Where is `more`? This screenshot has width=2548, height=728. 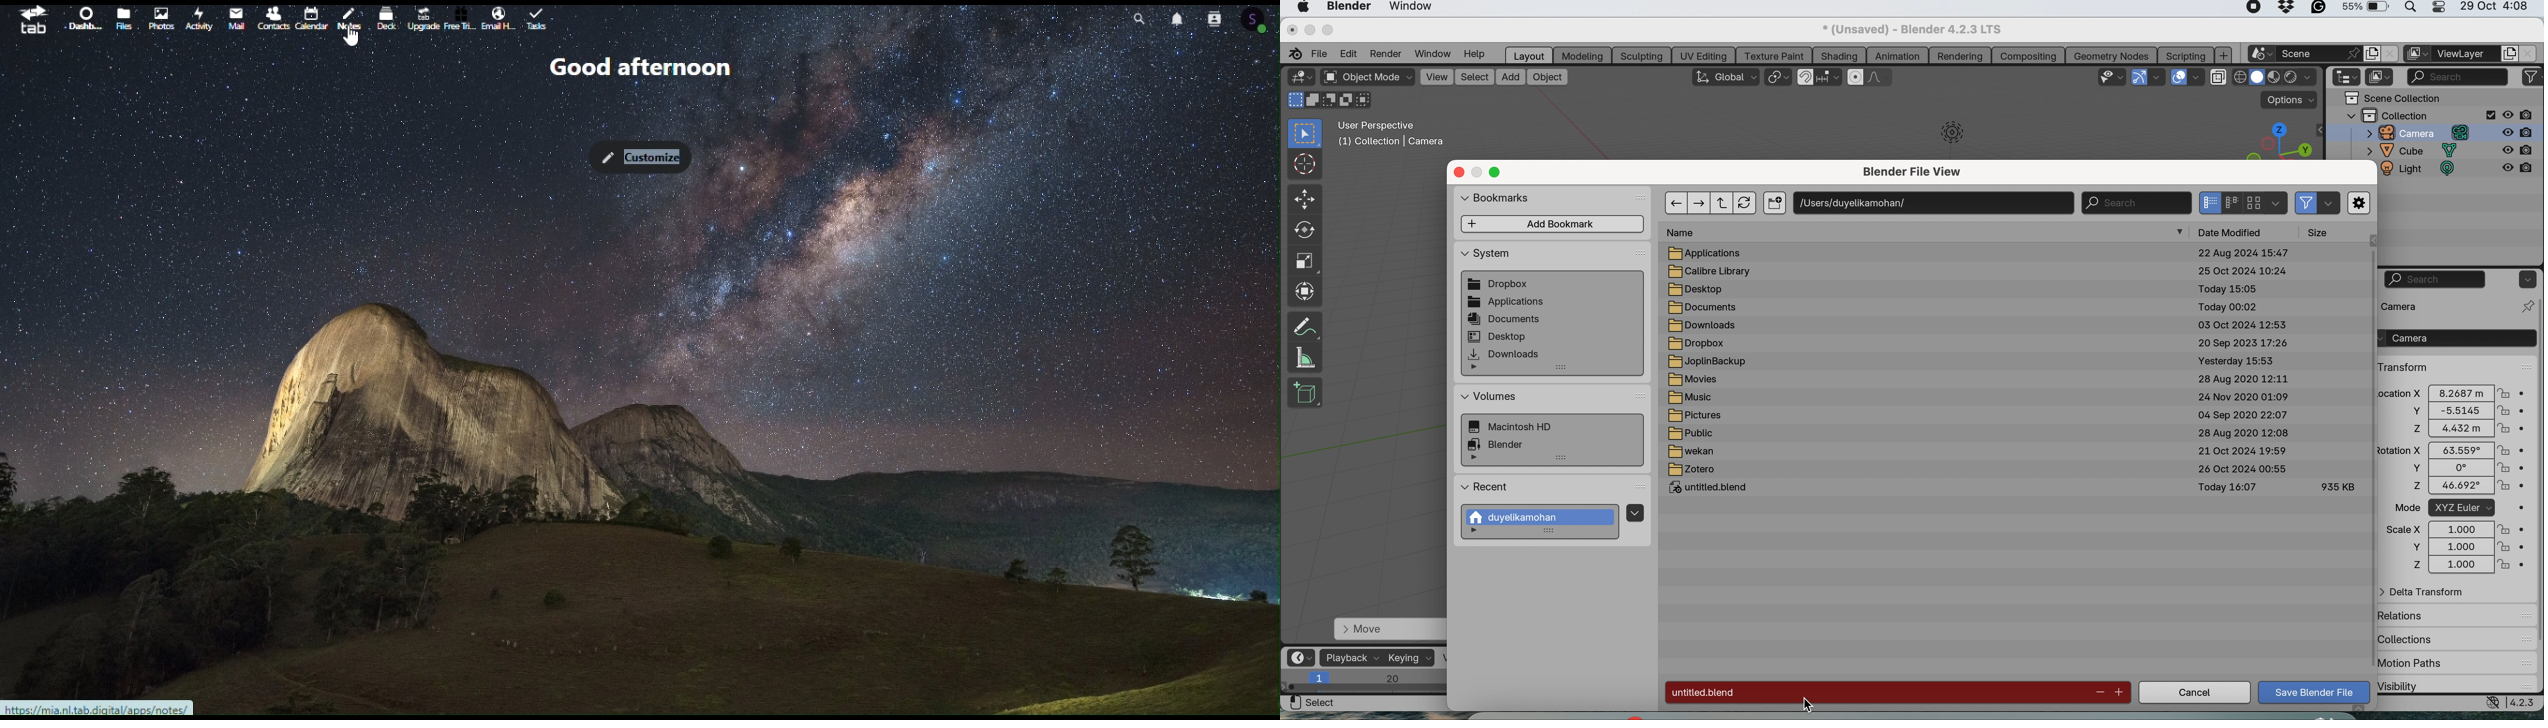
more is located at coordinates (2181, 233).